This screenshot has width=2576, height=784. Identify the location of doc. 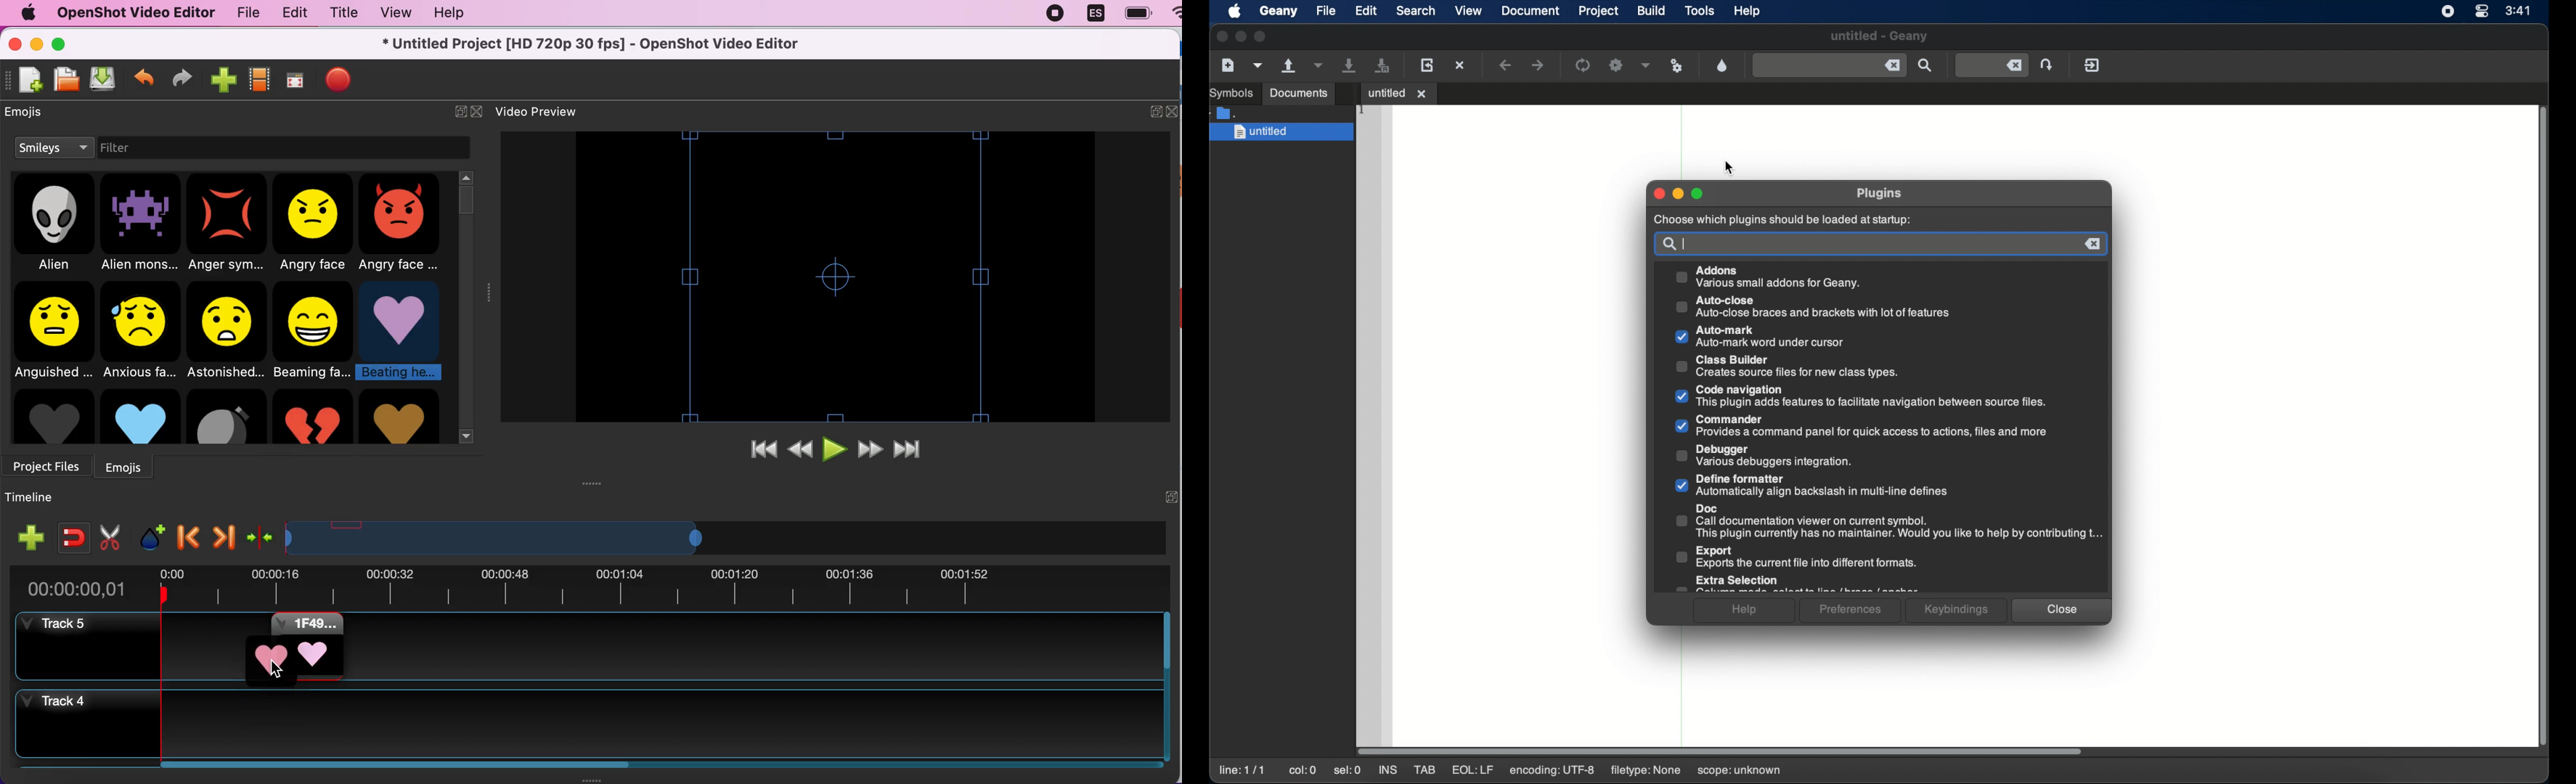
(1887, 521).